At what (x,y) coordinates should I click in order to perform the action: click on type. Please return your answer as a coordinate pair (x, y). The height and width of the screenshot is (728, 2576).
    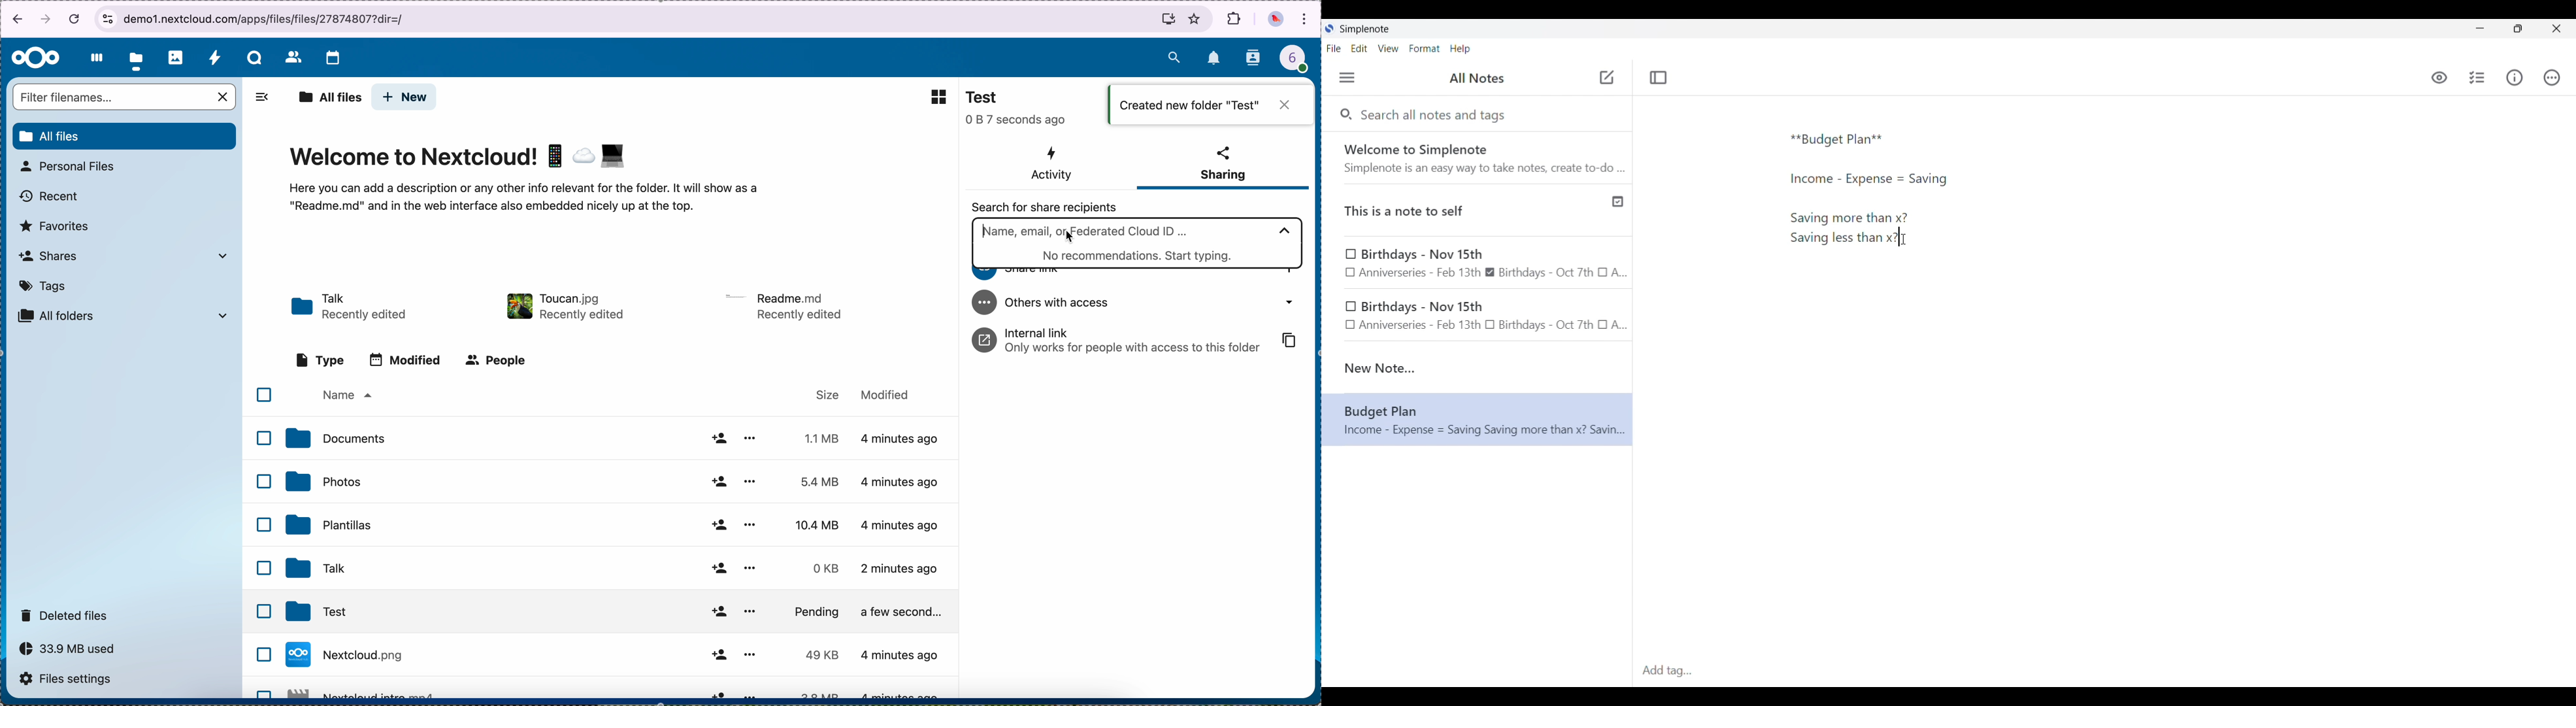
    Looking at the image, I should click on (320, 359).